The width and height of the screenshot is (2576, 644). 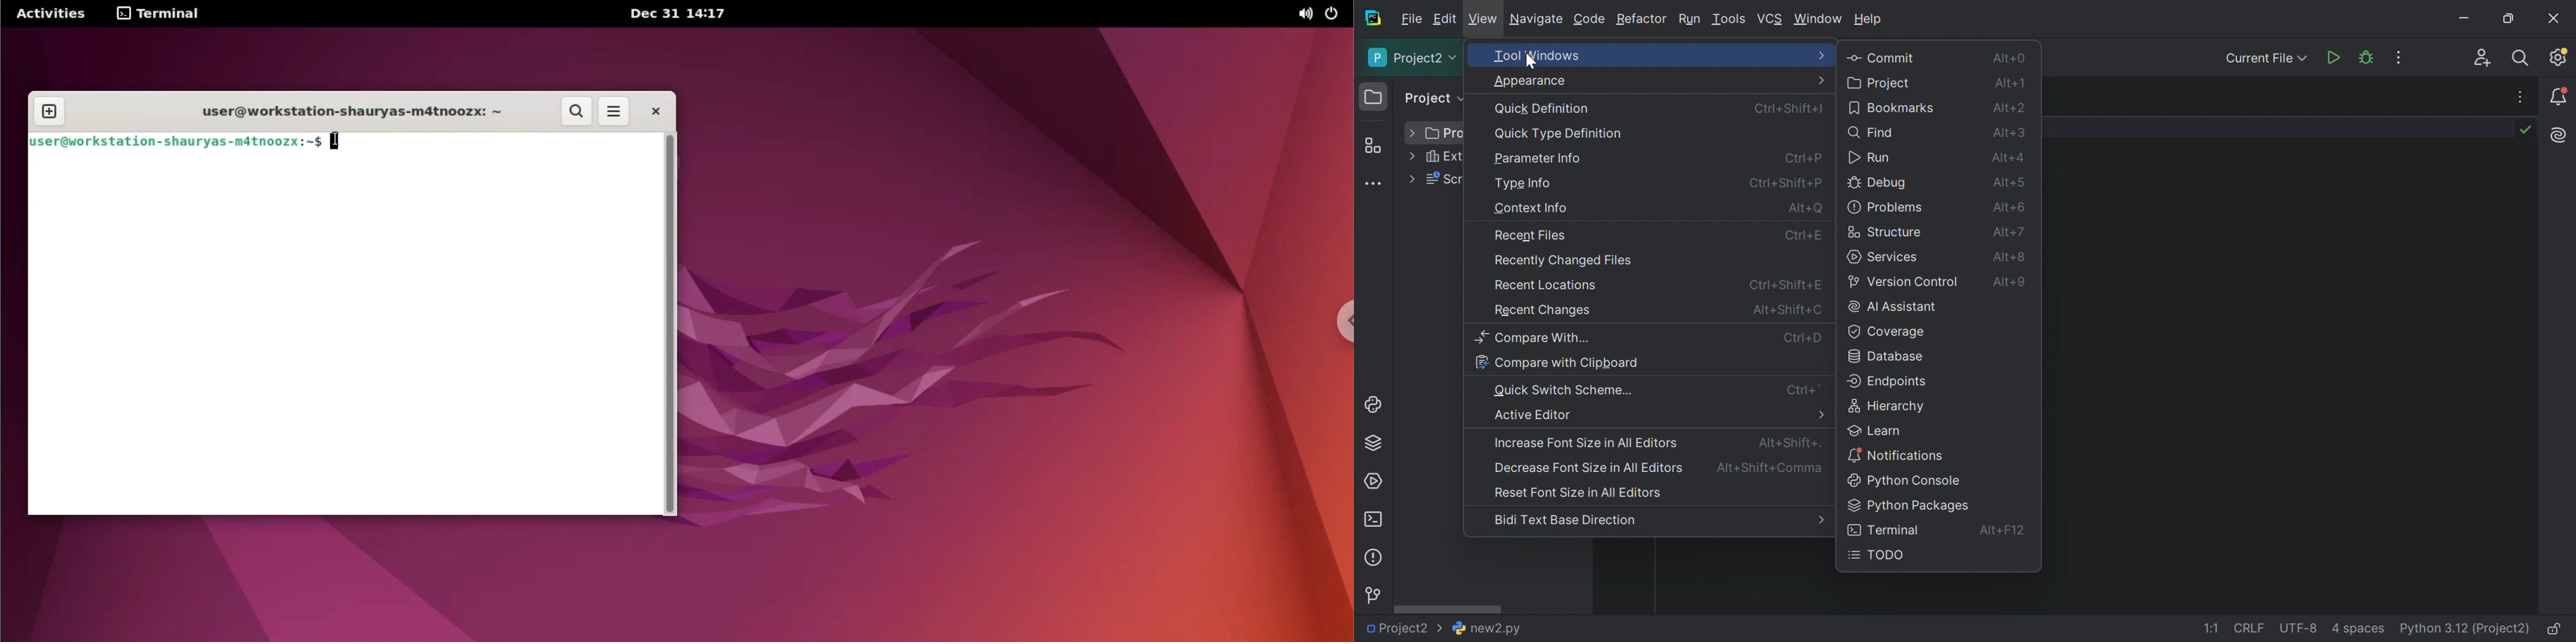 I want to click on Alt+1, so click(x=2008, y=83).